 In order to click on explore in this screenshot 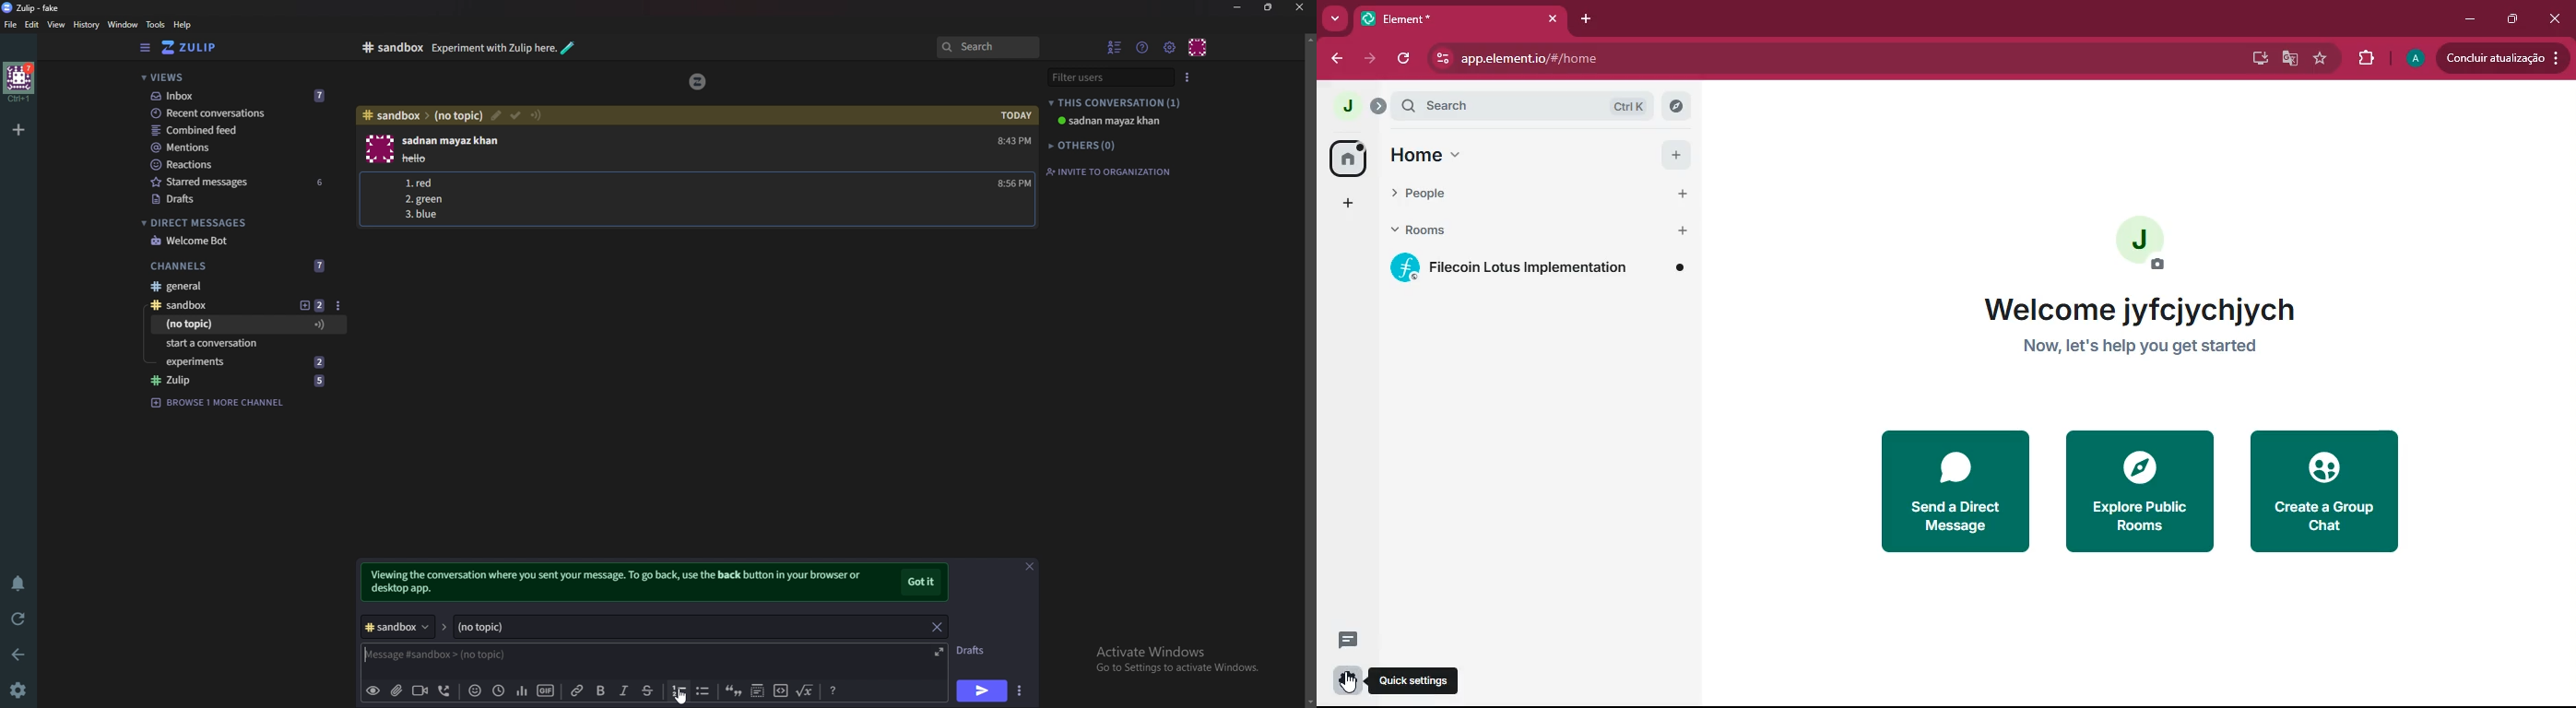, I will do `click(1675, 106)`.